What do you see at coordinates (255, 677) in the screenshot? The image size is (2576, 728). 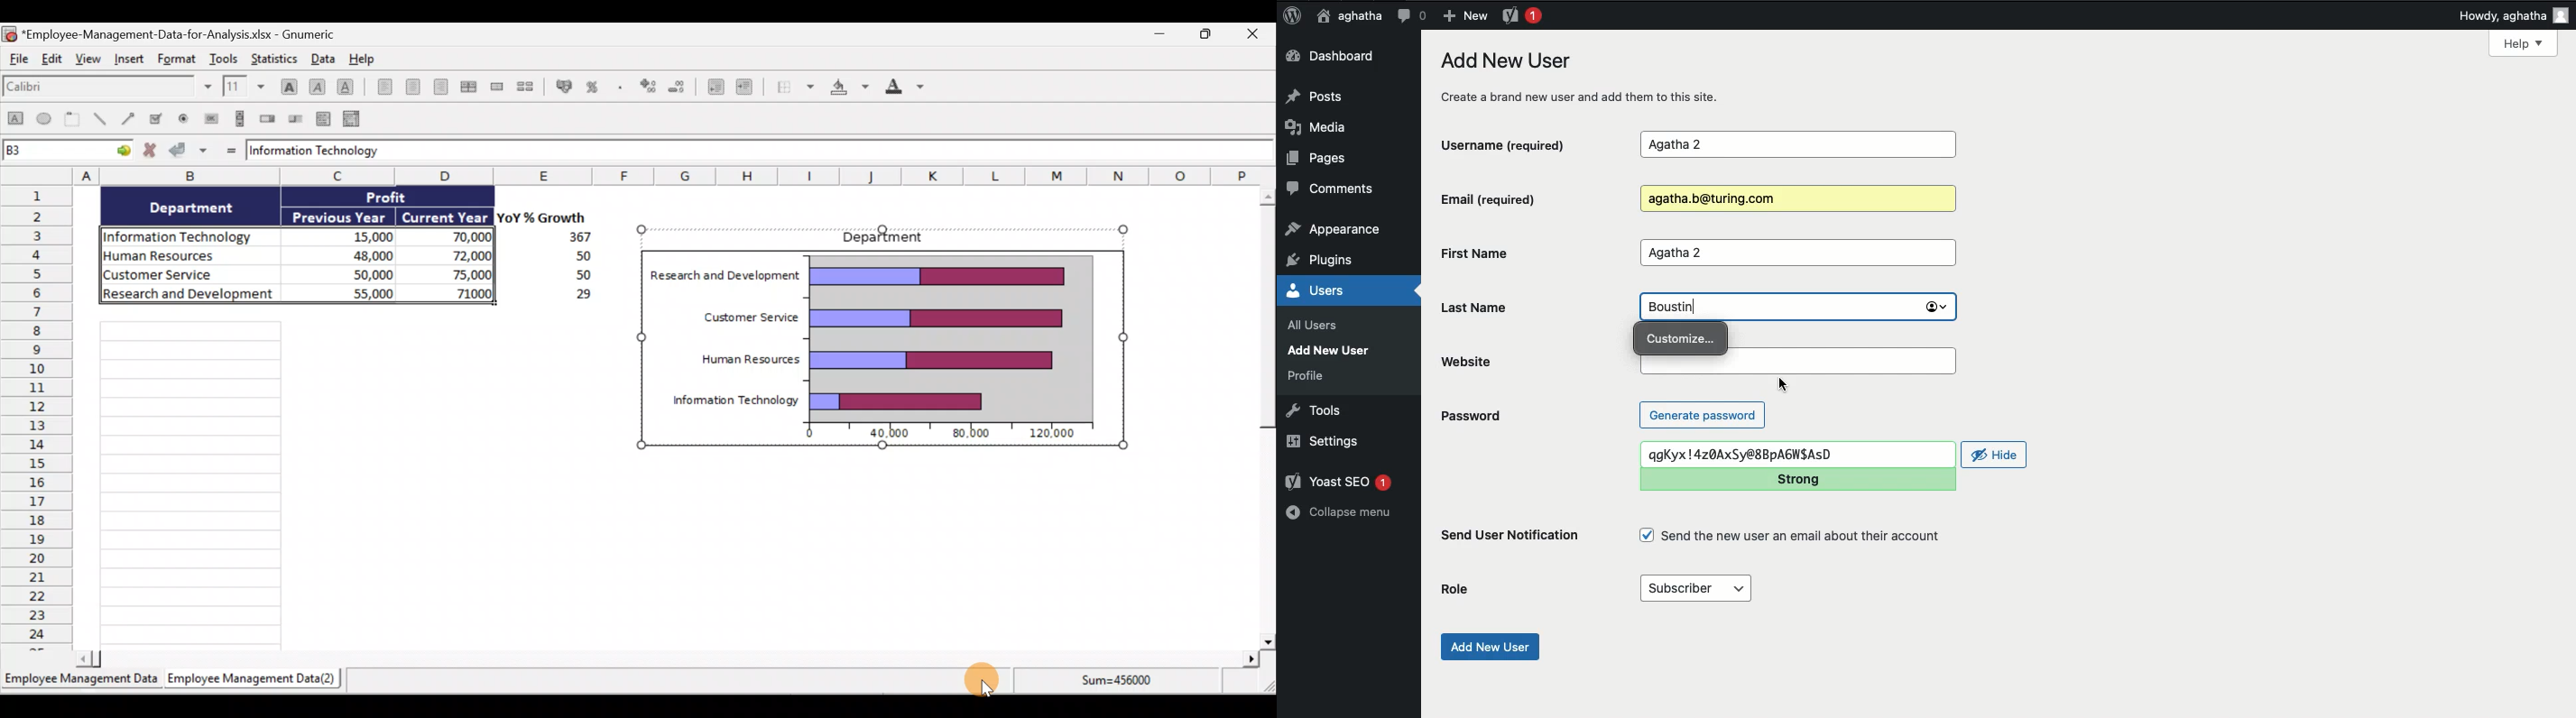 I see `Employee Management Data (2)` at bounding box center [255, 677].